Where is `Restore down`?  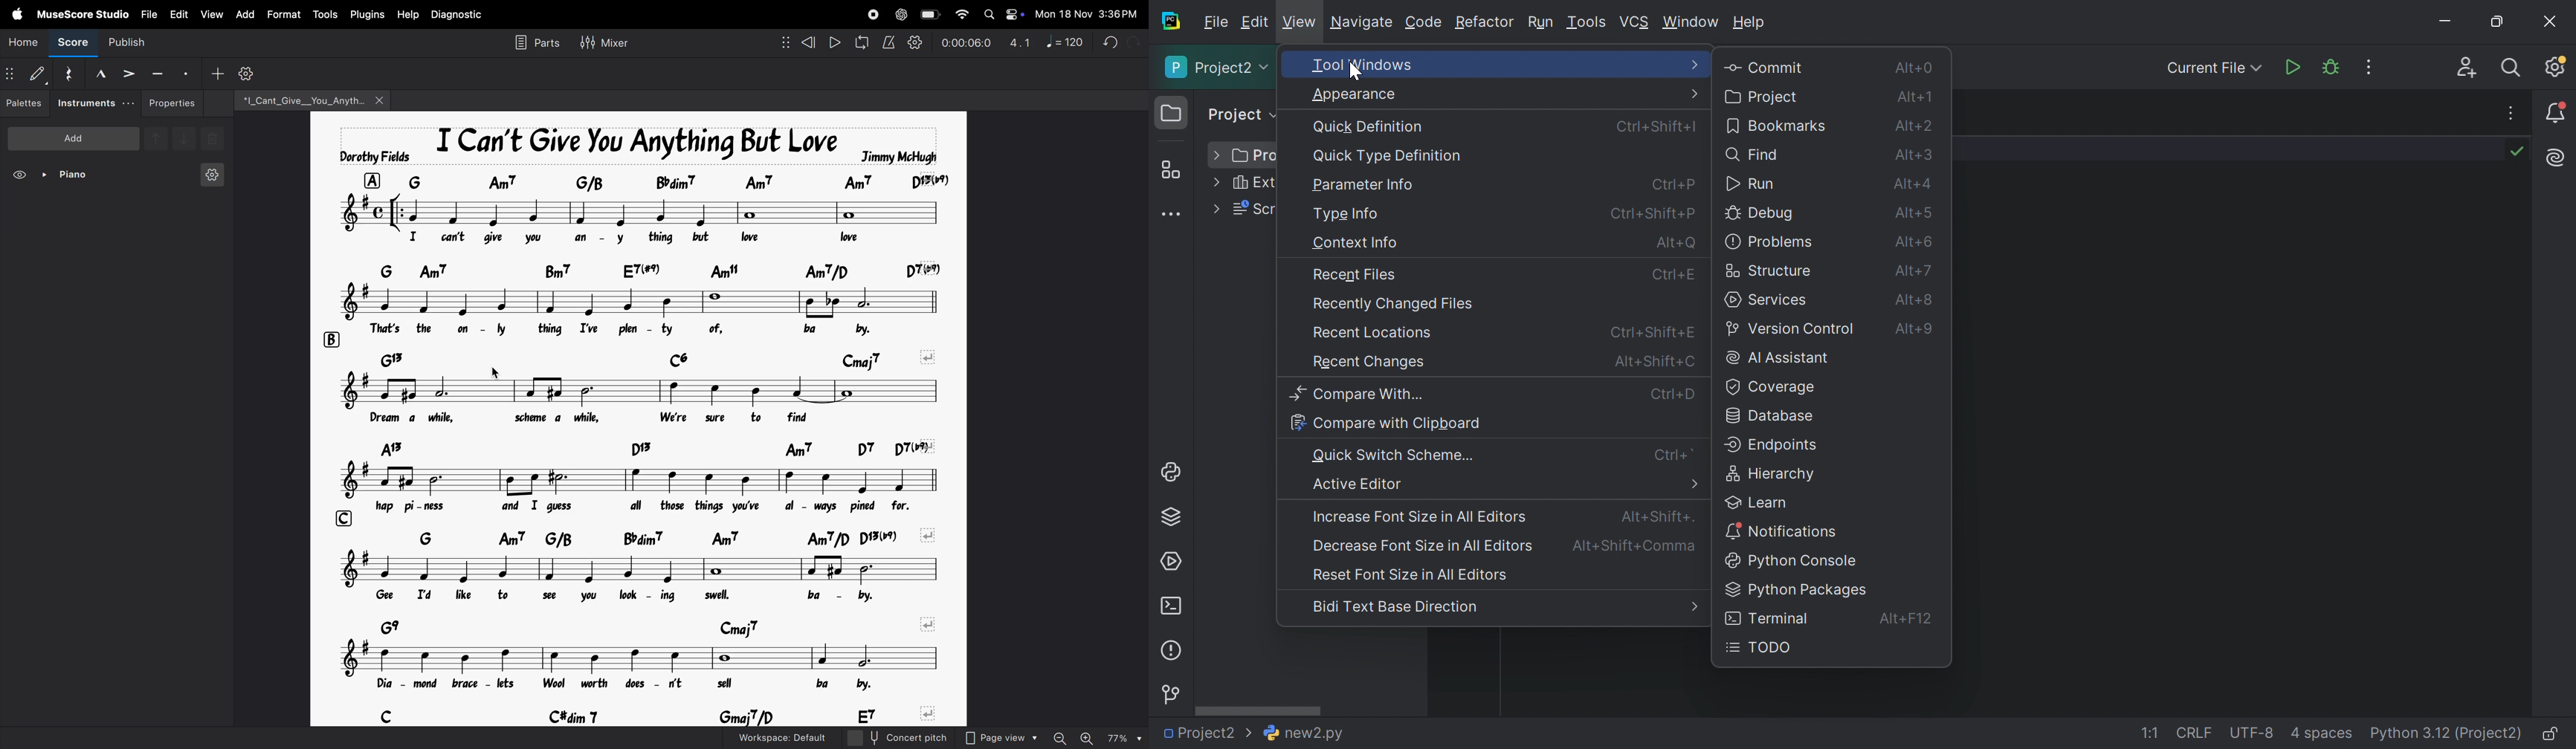
Restore down is located at coordinates (2499, 22).